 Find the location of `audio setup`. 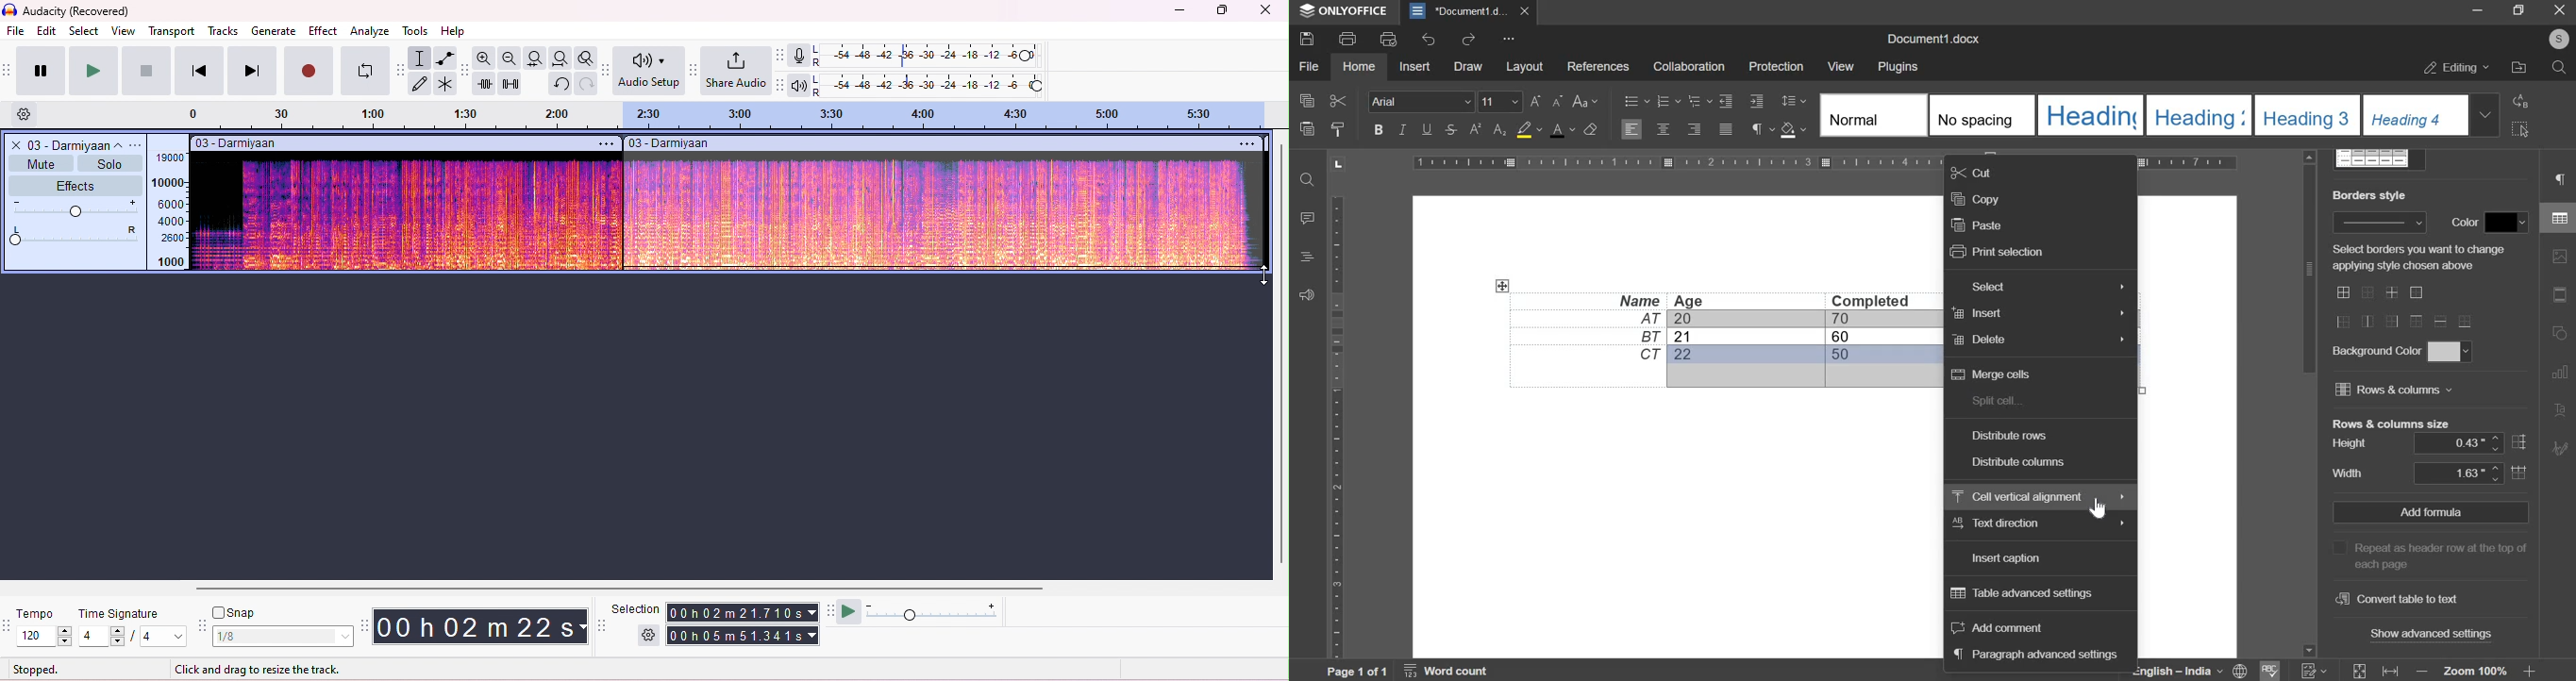

audio setup is located at coordinates (649, 71).